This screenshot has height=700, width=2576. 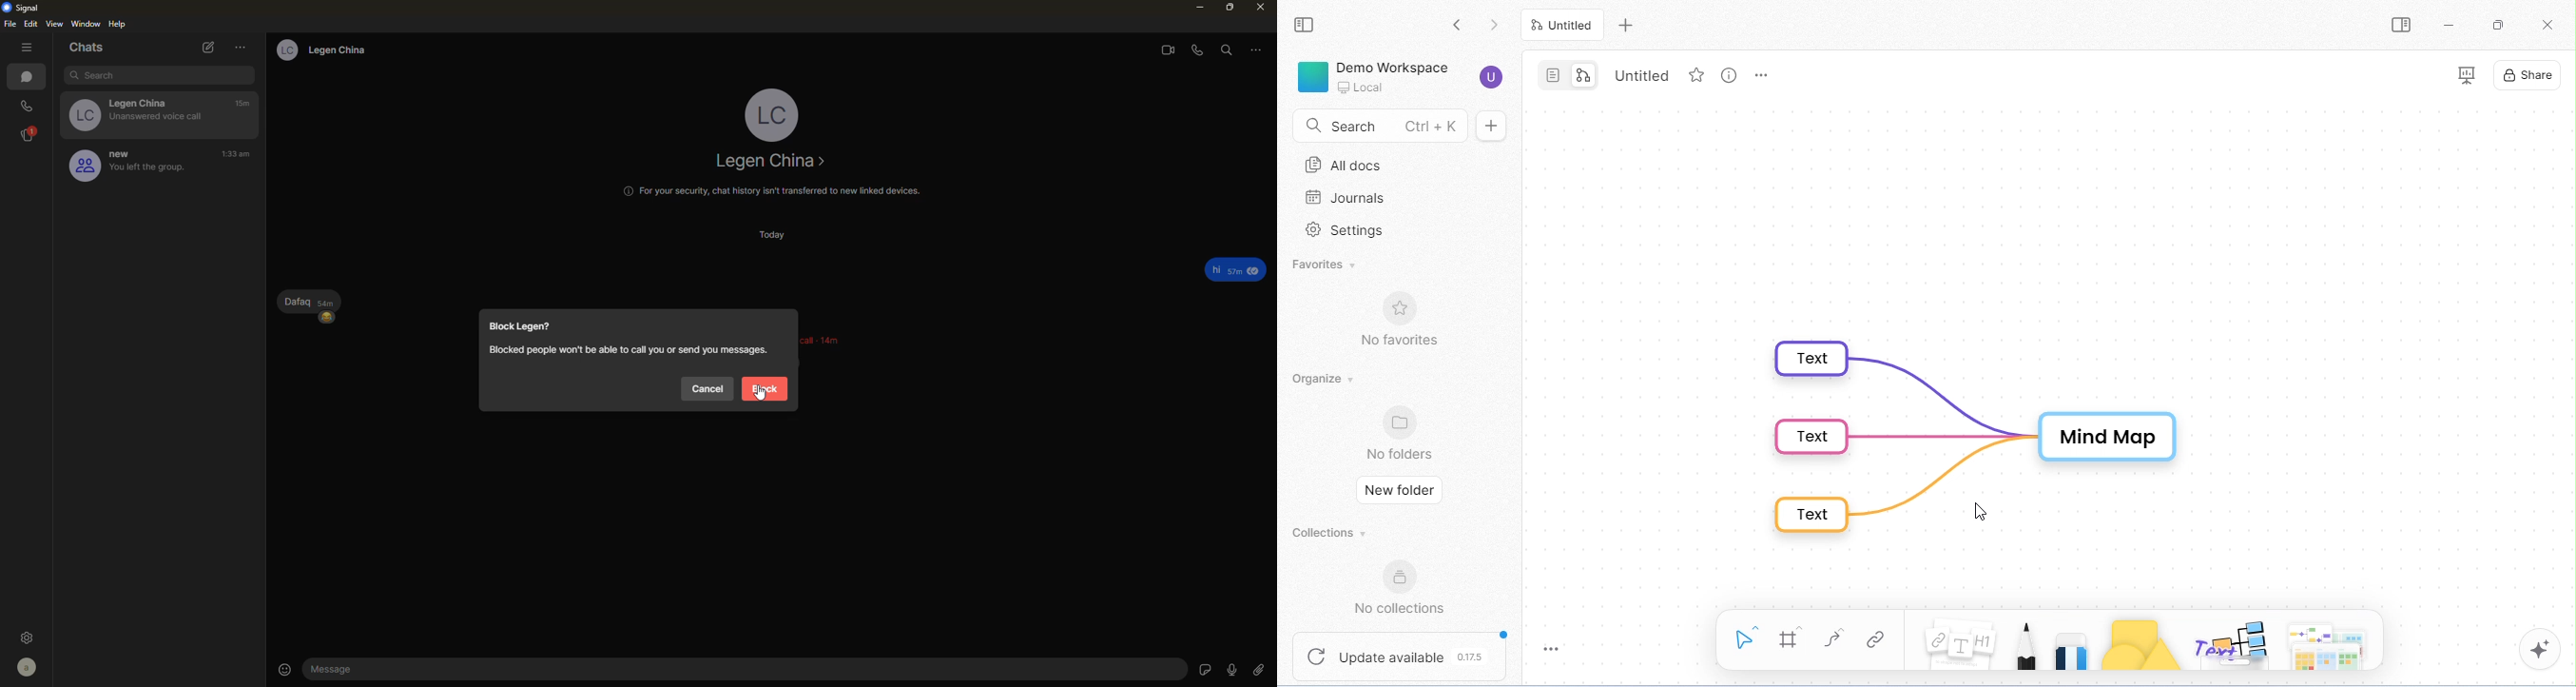 What do you see at coordinates (1743, 638) in the screenshot?
I see `select` at bounding box center [1743, 638].